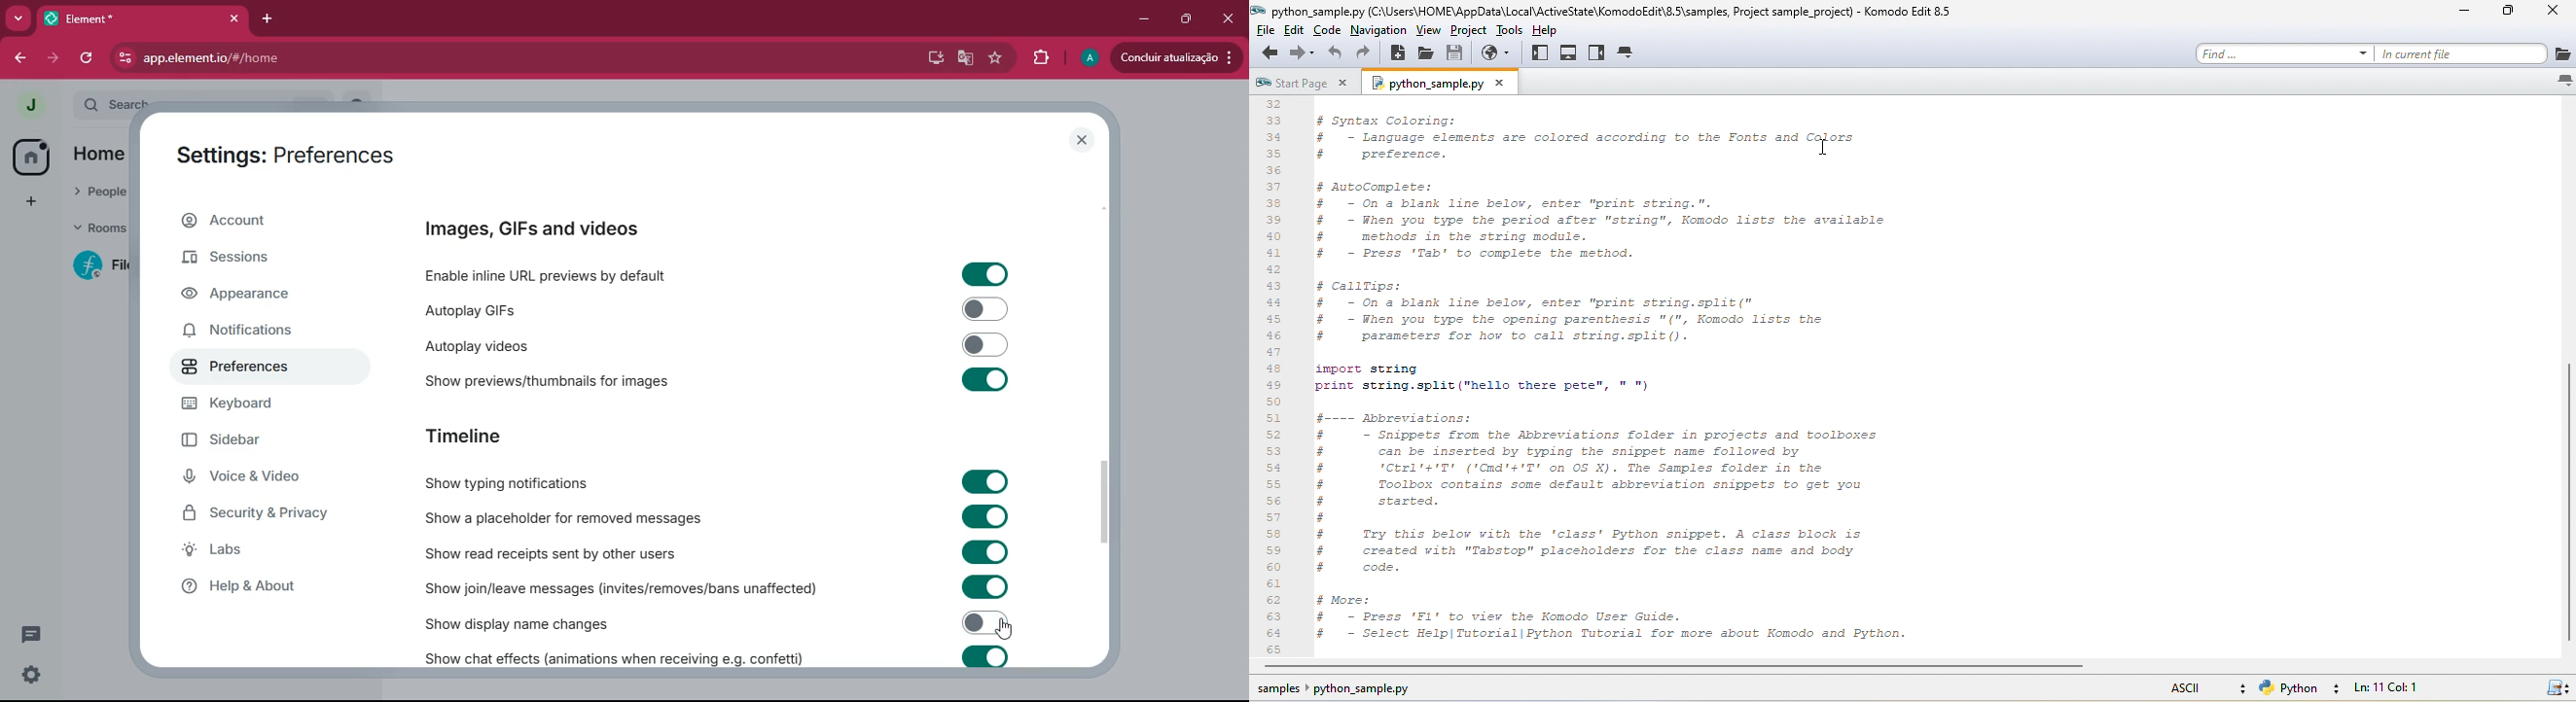 Image resolution: width=2576 pixels, height=728 pixels. I want to click on home, so click(31, 157).